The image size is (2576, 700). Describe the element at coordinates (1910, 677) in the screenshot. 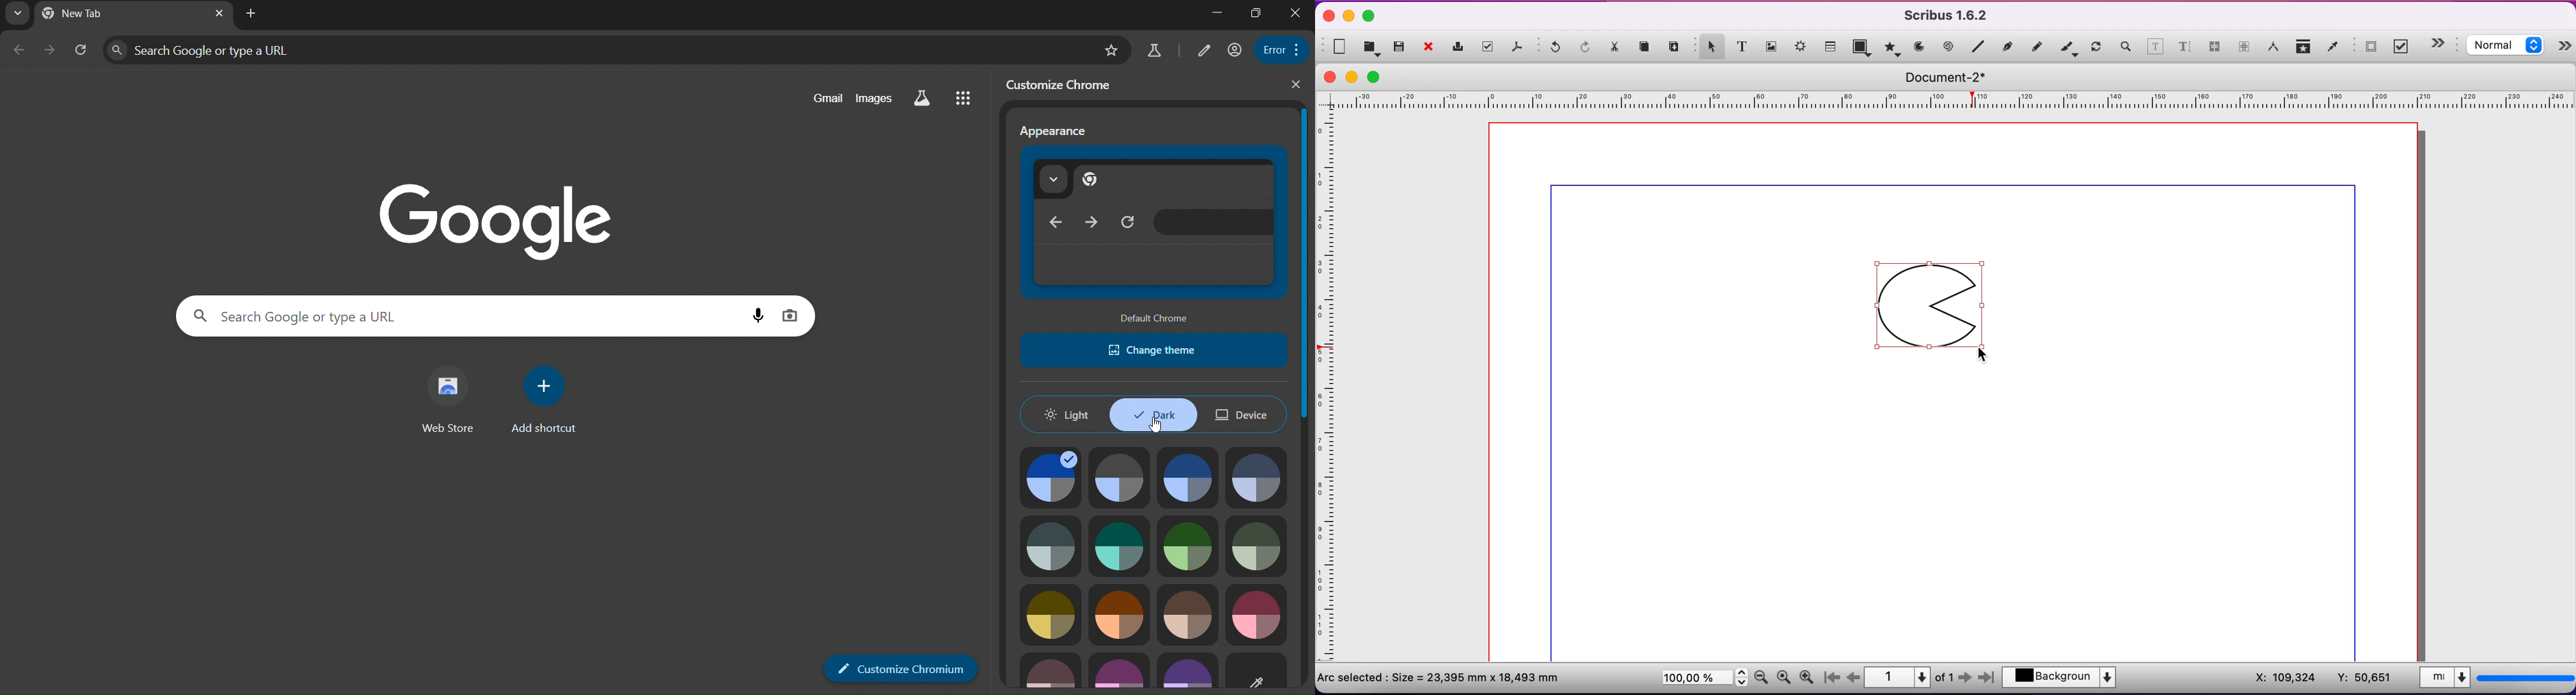

I see `number of page` at that location.